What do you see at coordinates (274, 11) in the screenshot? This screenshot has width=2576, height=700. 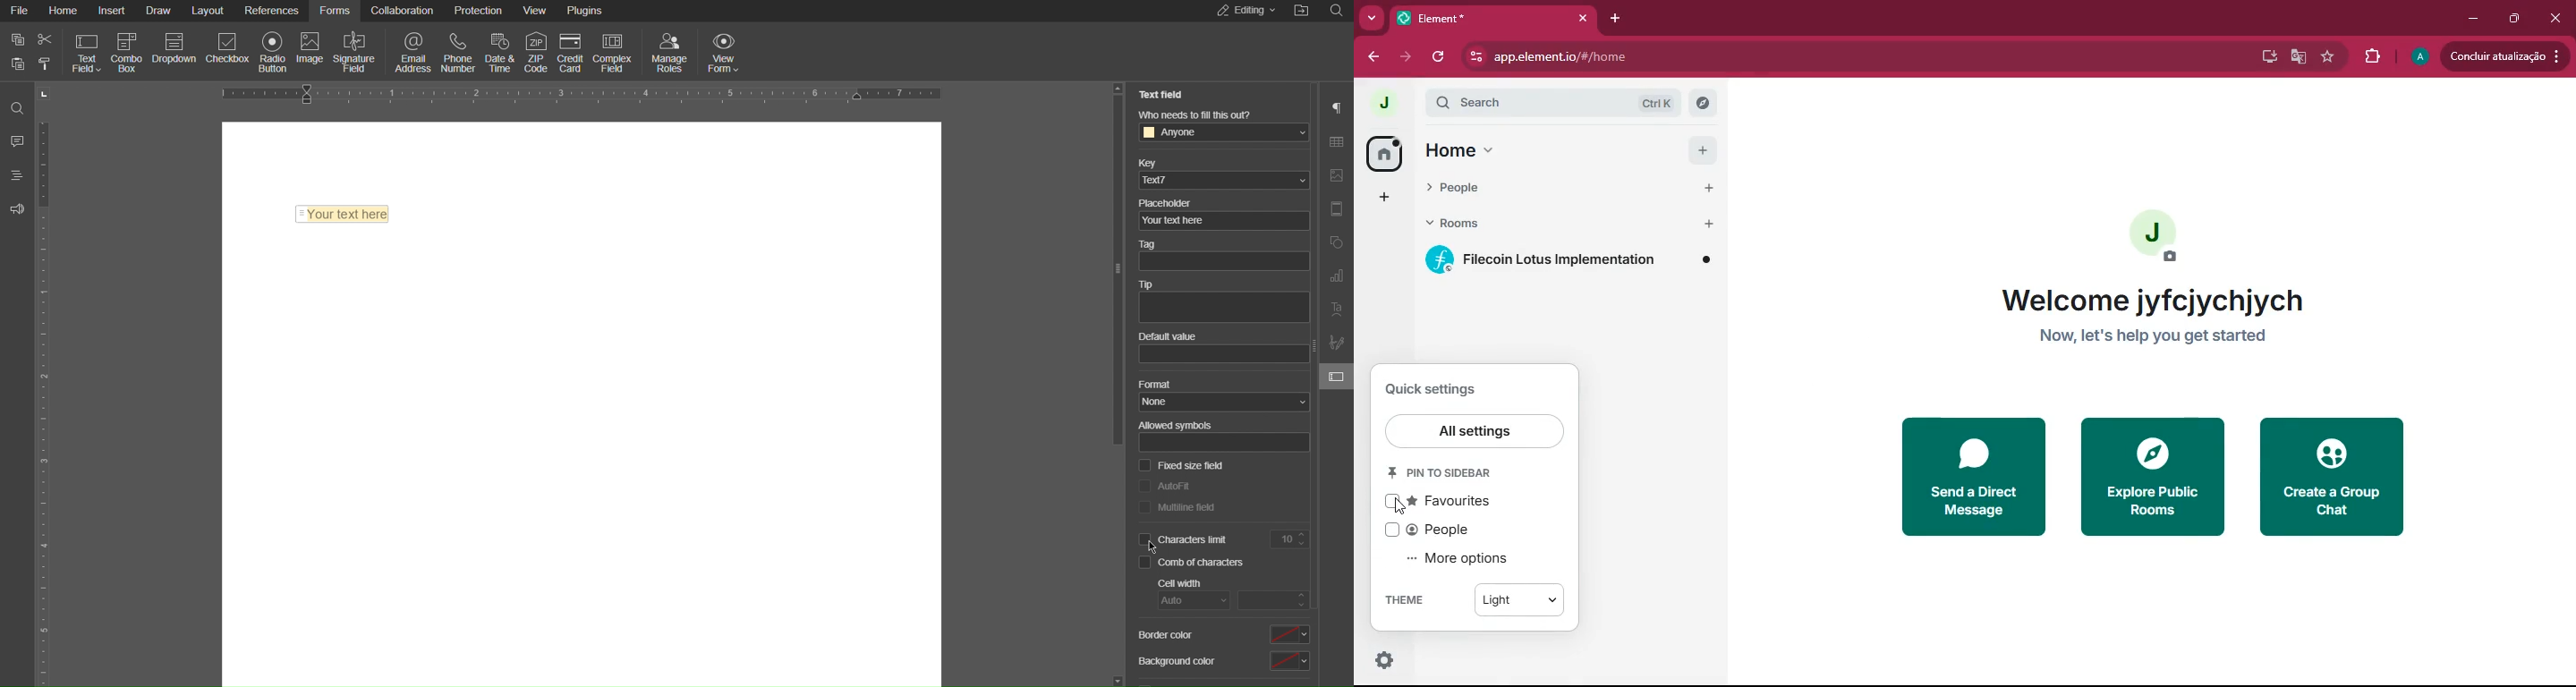 I see `References` at bounding box center [274, 11].